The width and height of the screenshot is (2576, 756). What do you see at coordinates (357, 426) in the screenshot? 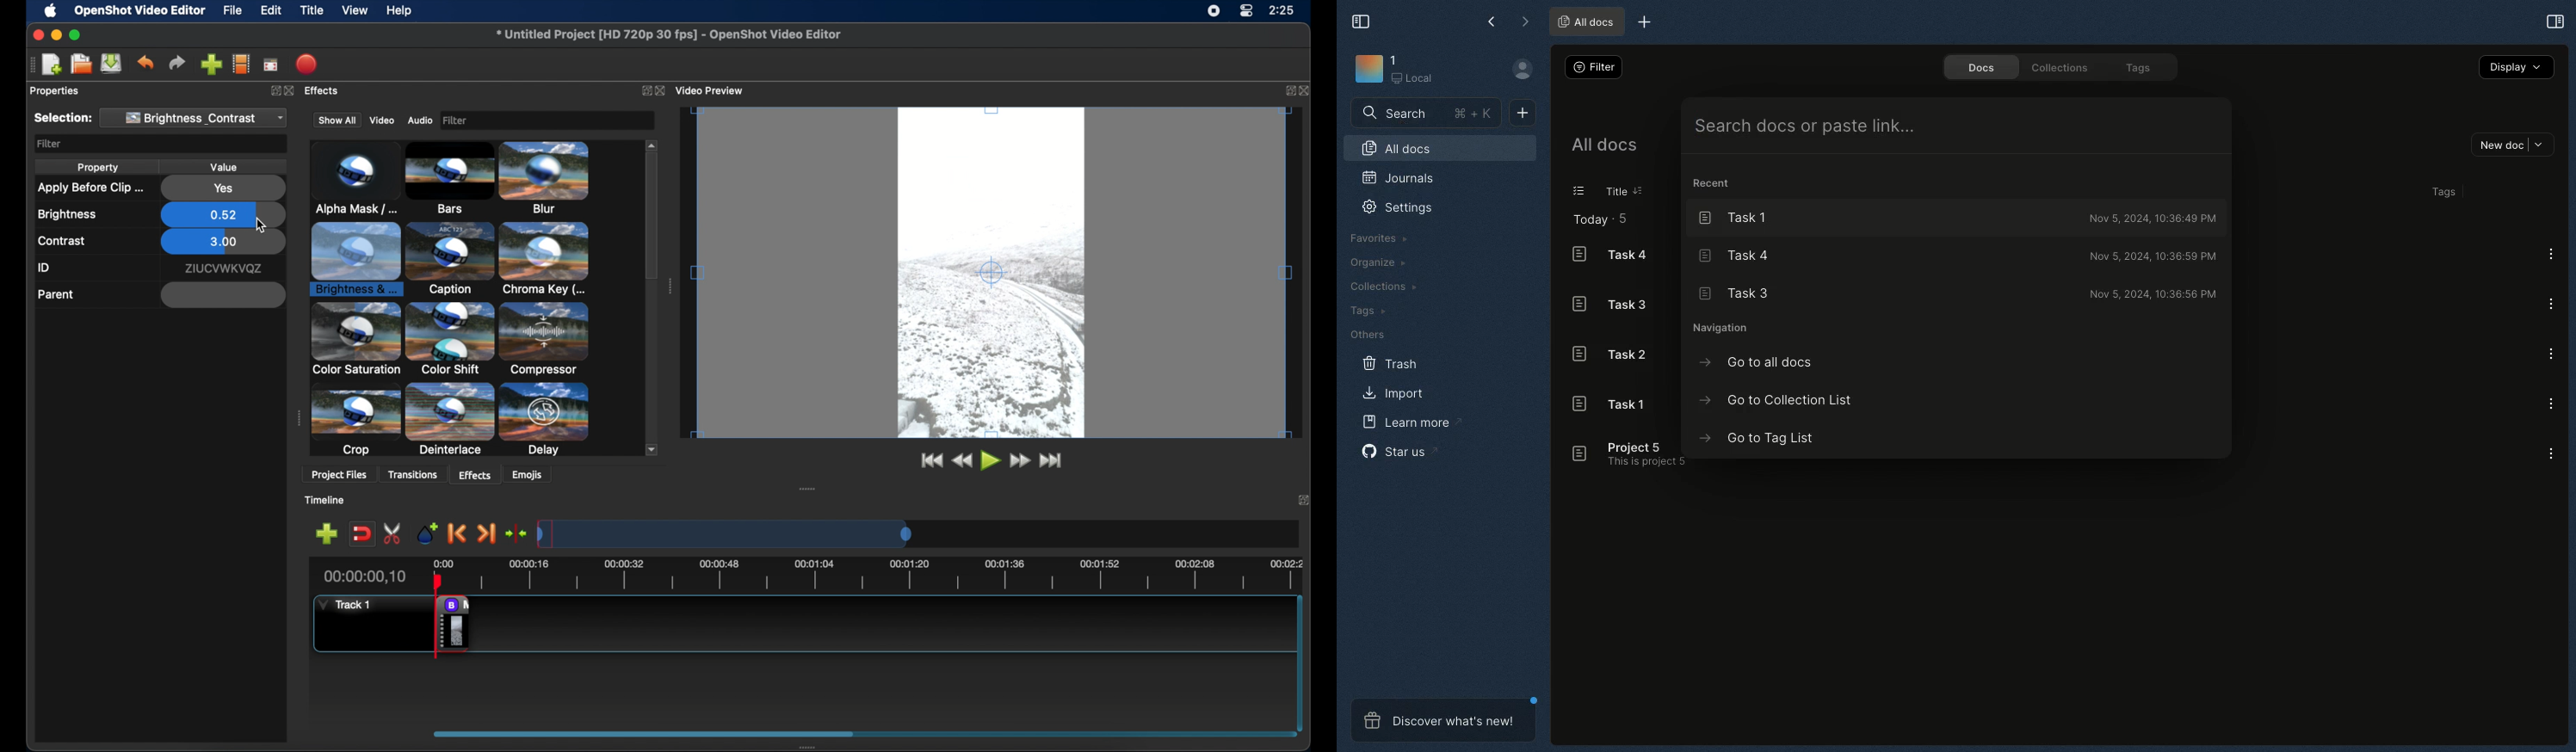
I see `echo` at bounding box center [357, 426].